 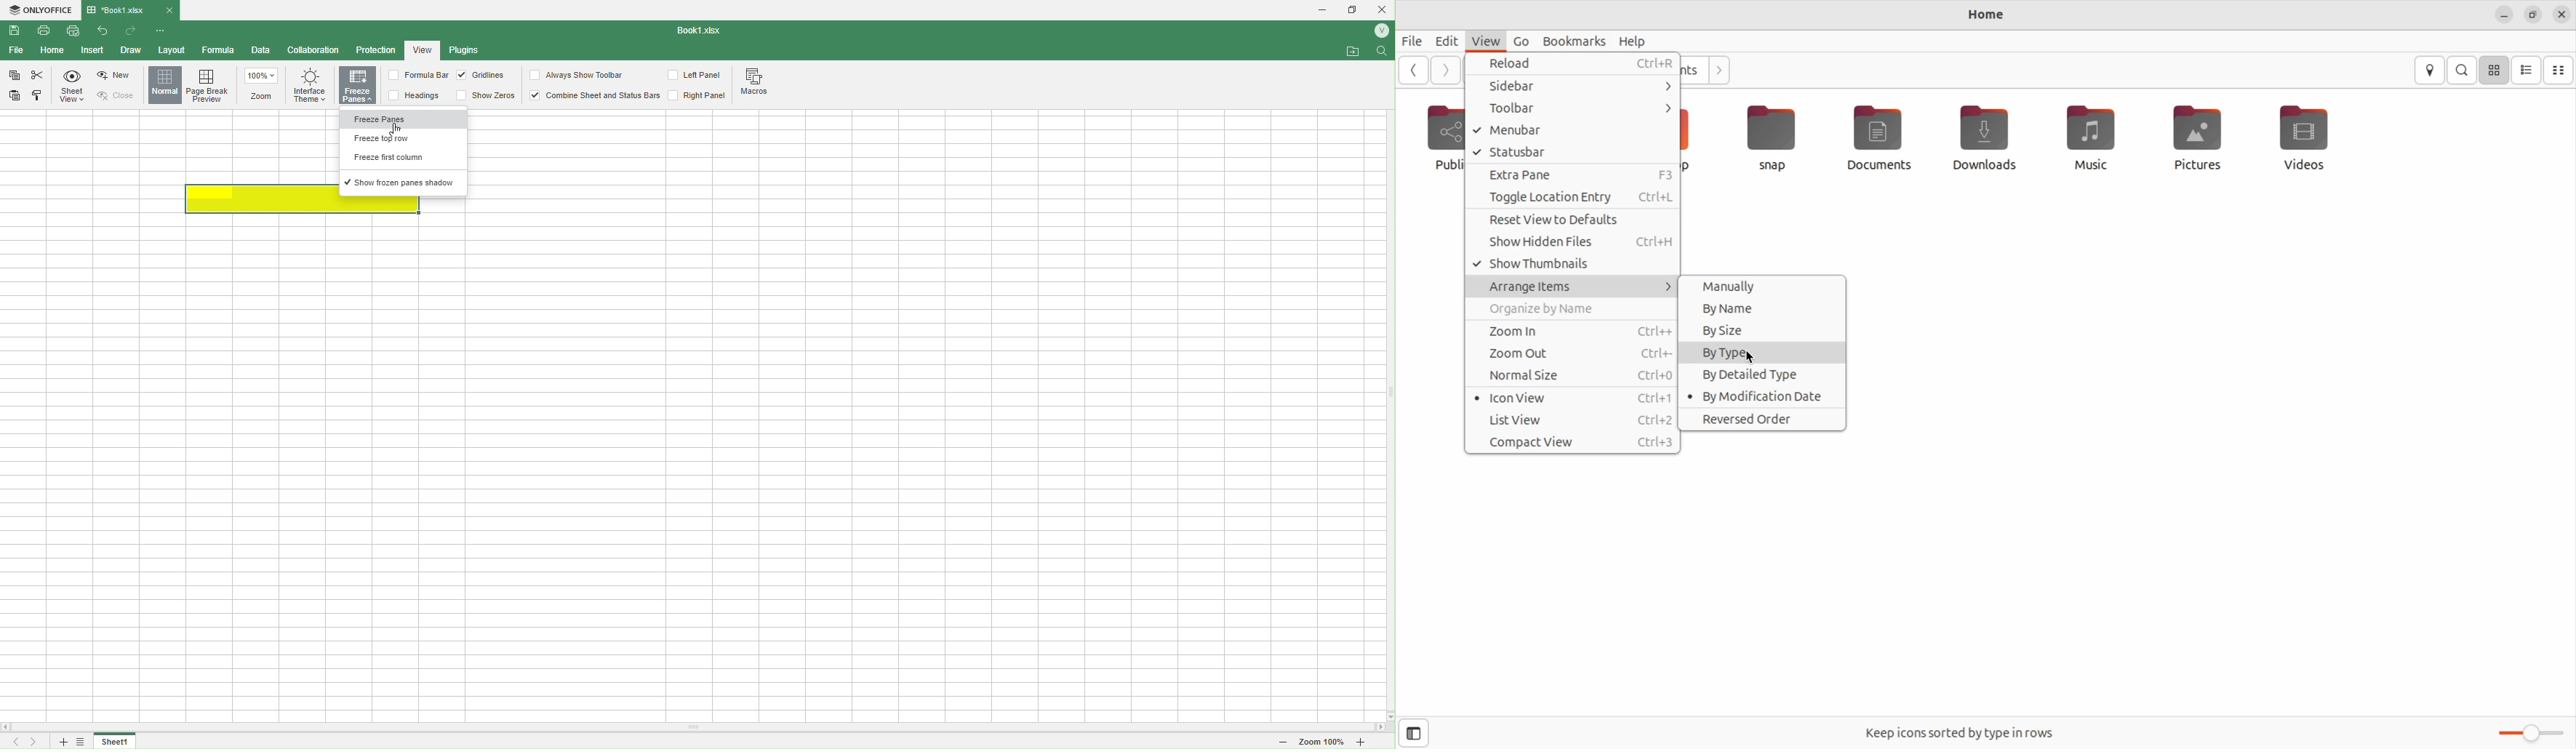 What do you see at coordinates (2560, 68) in the screenshot?
I see `compact view` at bounding box center [2560, 68].